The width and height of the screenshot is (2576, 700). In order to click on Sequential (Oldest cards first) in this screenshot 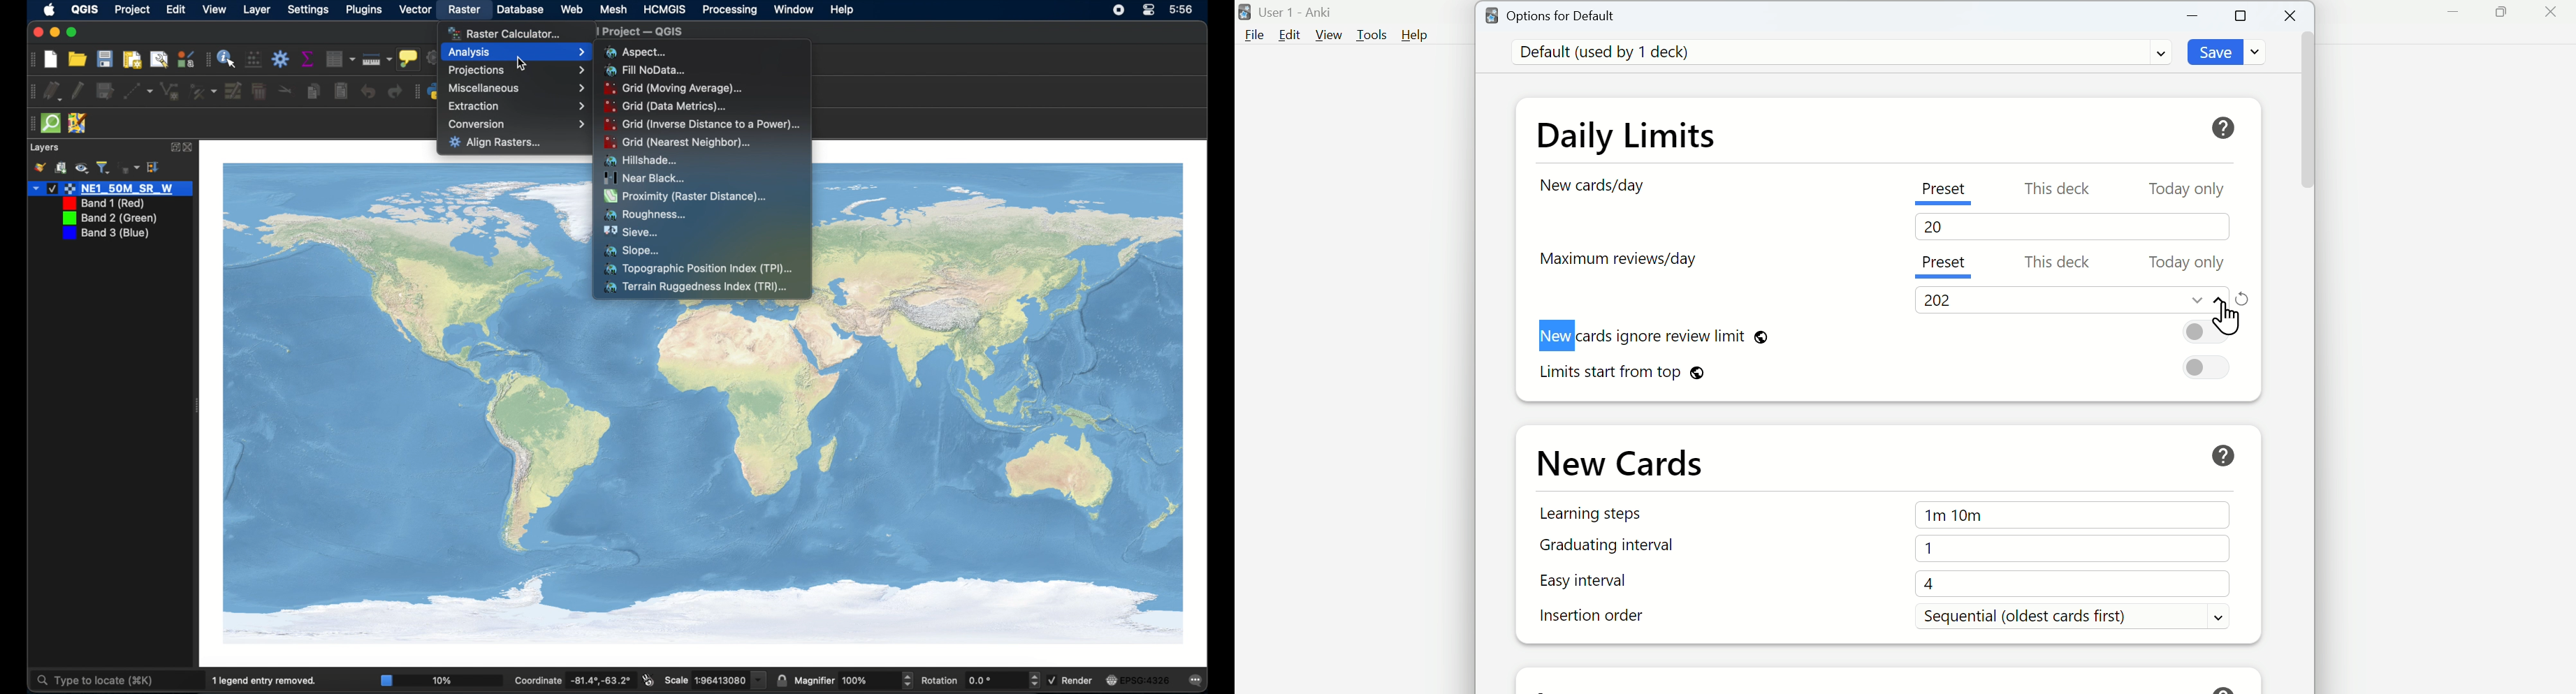, I will do `click(2071, 615)`.